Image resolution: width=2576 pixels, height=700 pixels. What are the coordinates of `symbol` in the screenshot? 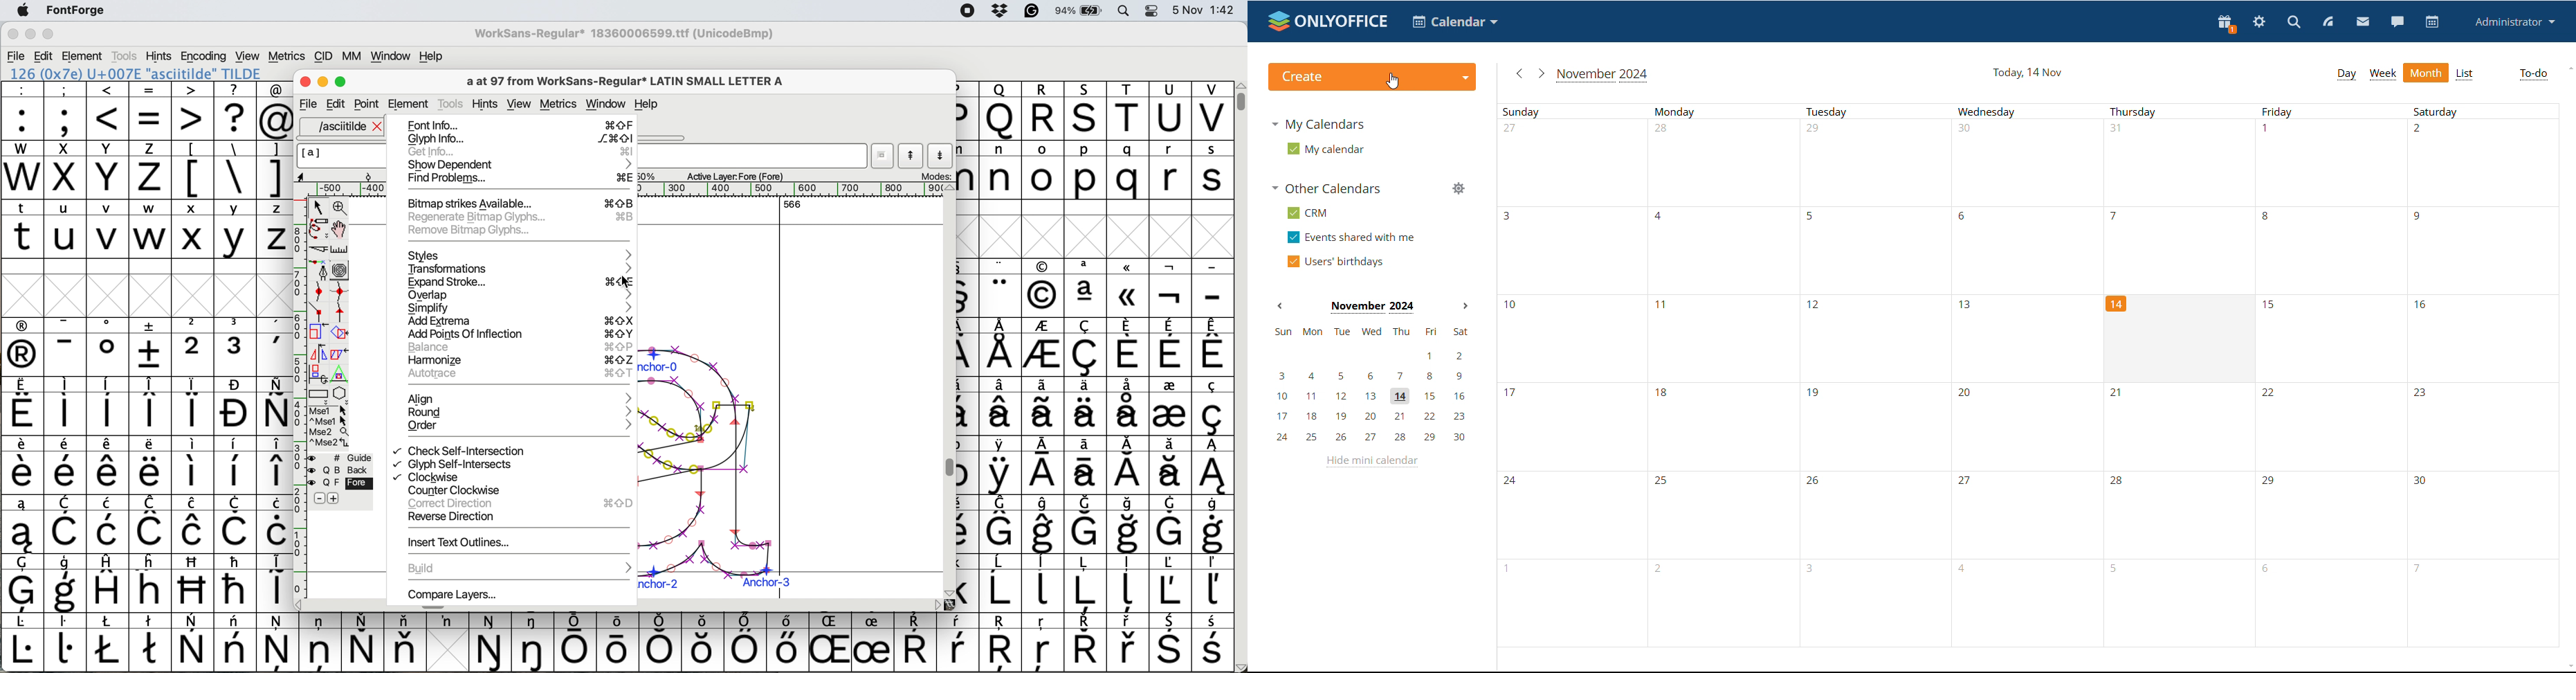 It's located at (275, 347).